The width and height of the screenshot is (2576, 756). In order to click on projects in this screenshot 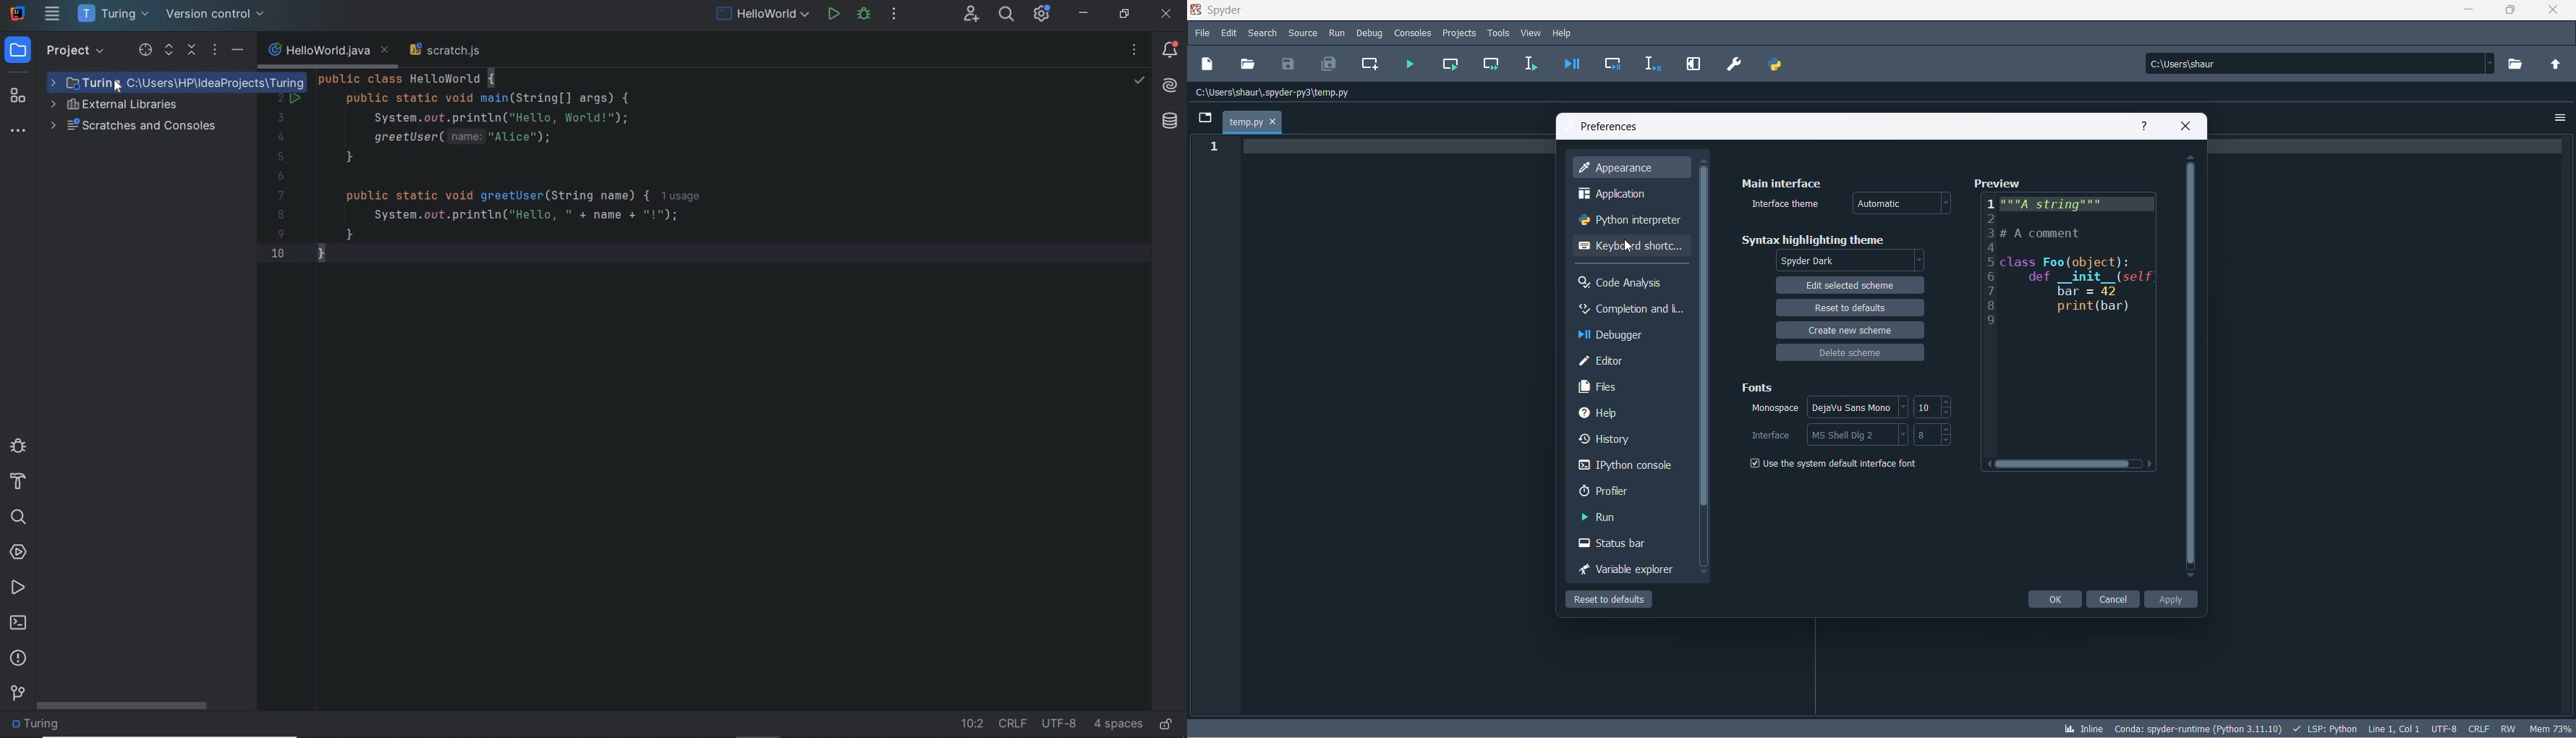, I will do `click(1458, 33)`.